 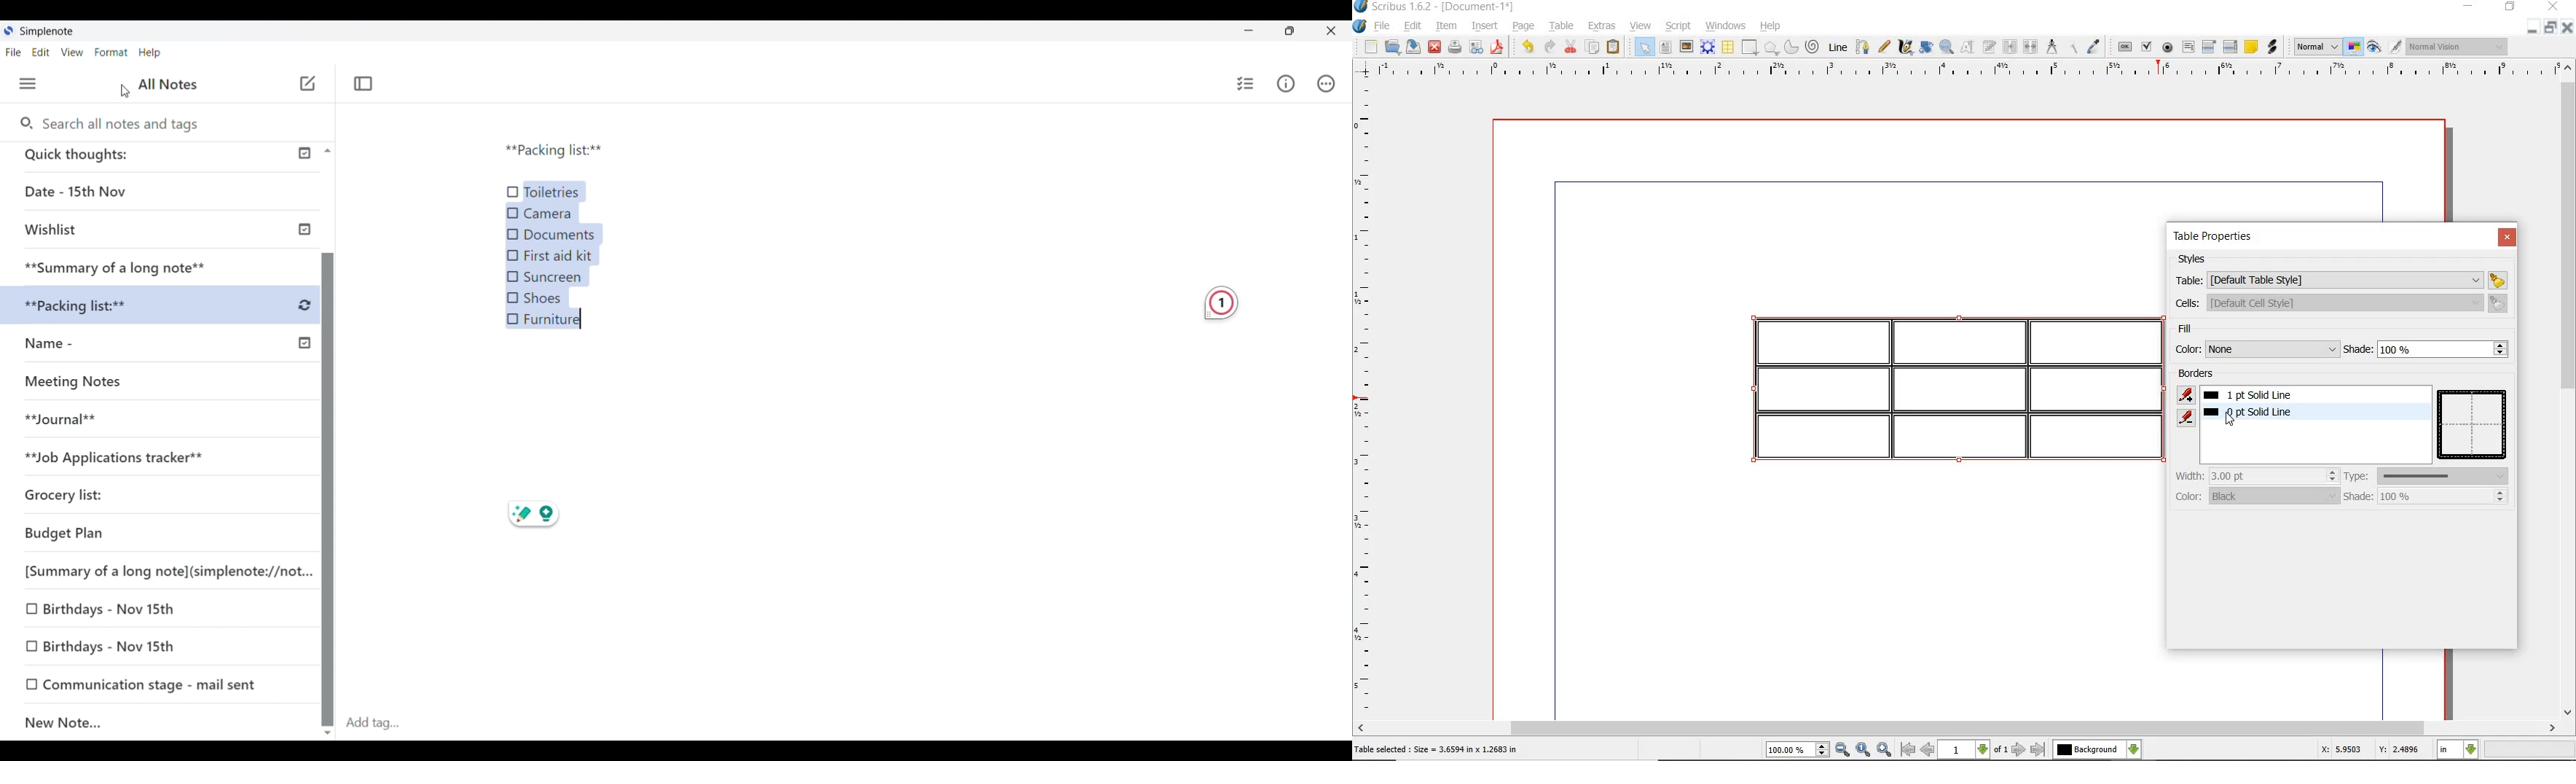 I want to click on Quick thoughts, so click(x=133, y=156).